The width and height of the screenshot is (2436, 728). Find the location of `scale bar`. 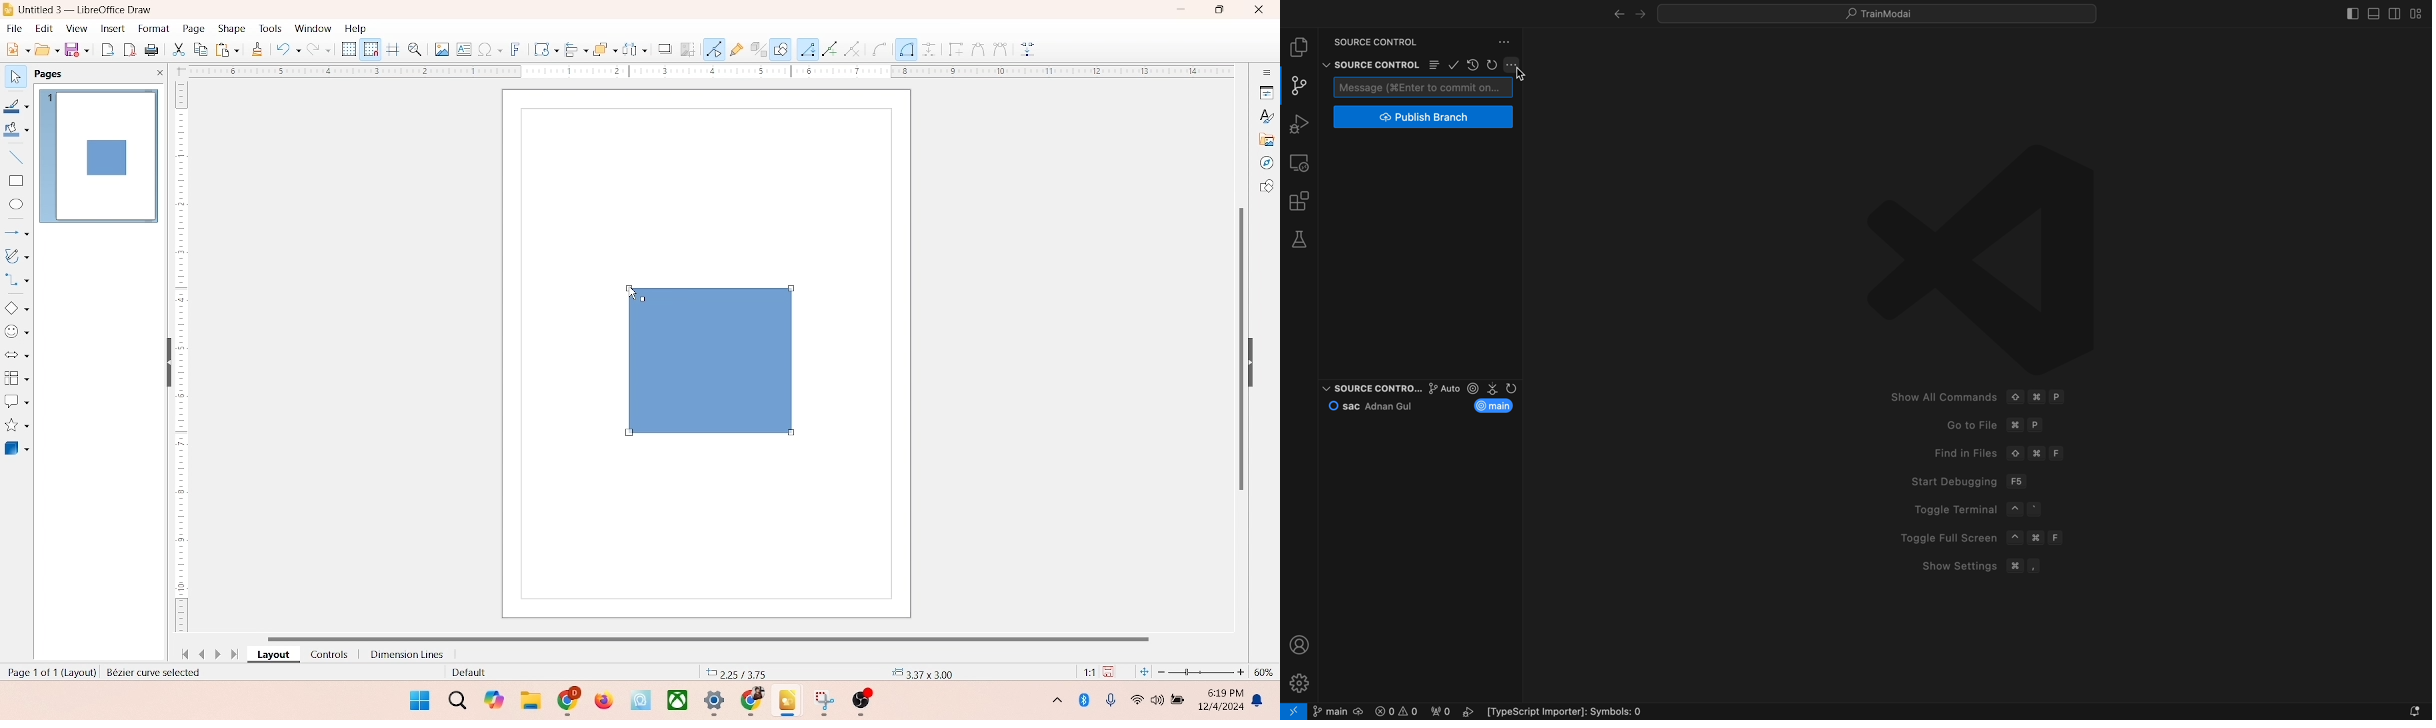

scale bar is located at coordinates (704, 72).